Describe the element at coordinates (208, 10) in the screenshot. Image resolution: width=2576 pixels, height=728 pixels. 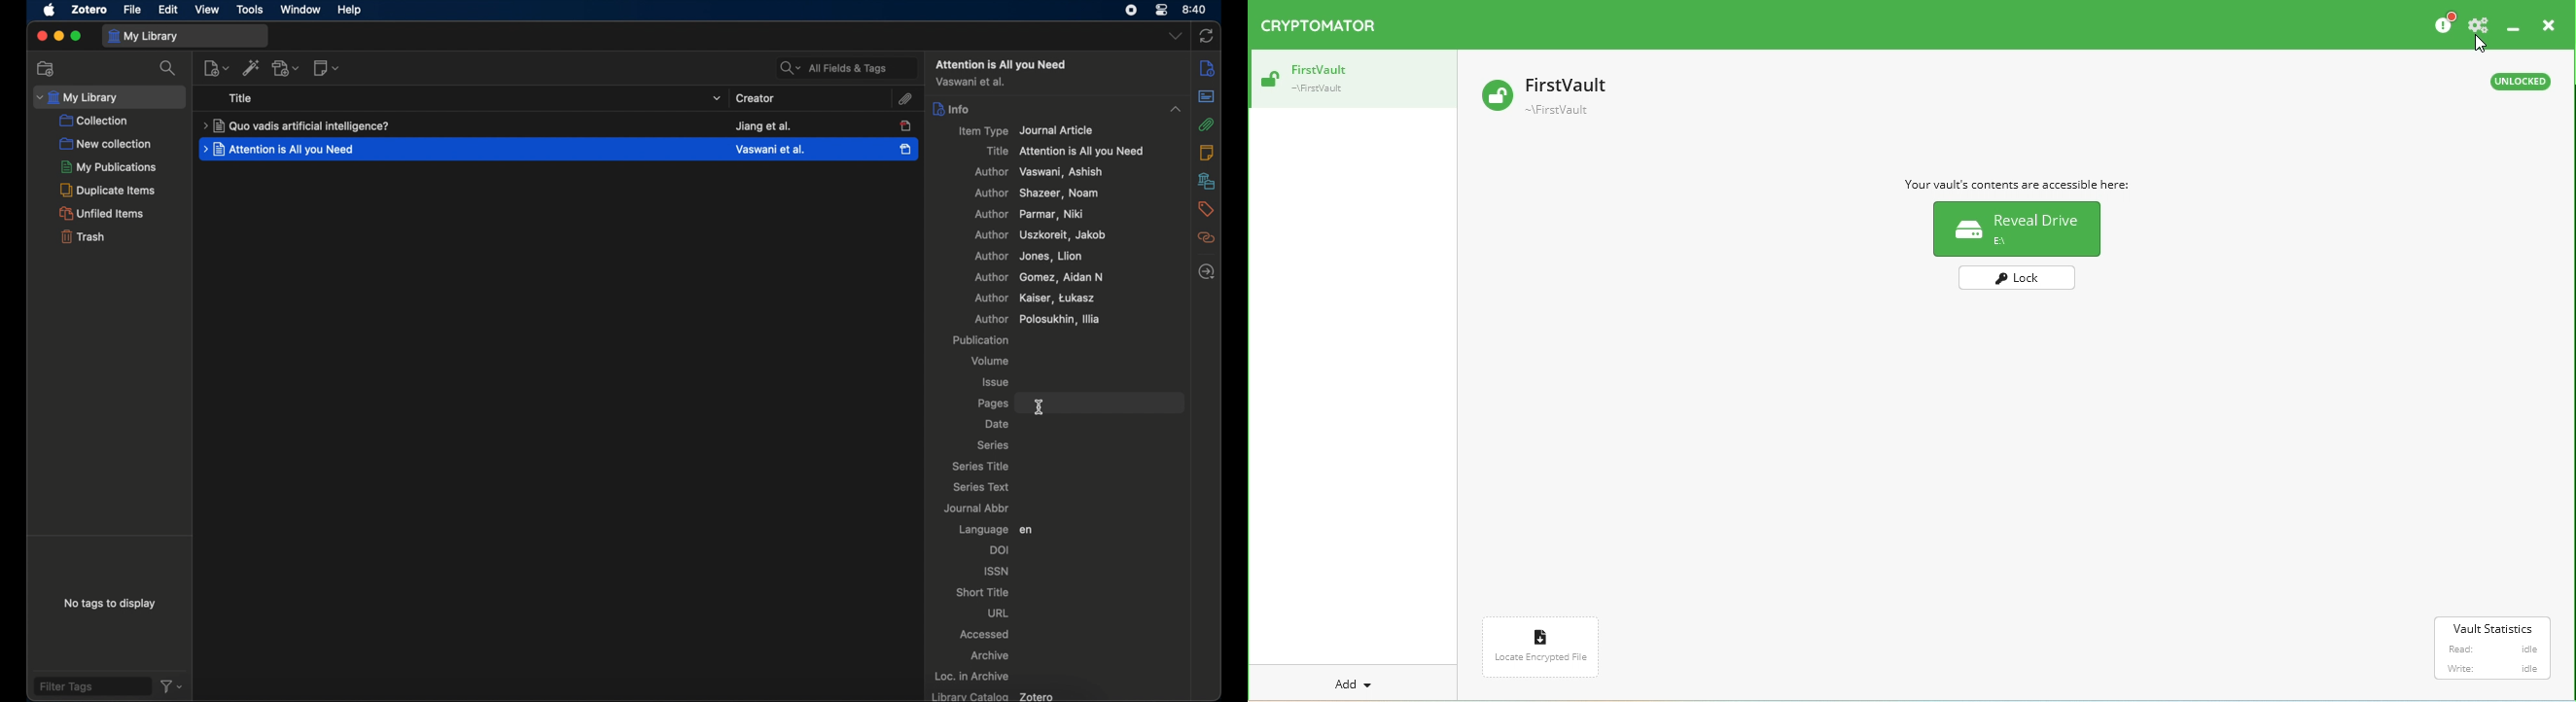
I see `view` at that location.